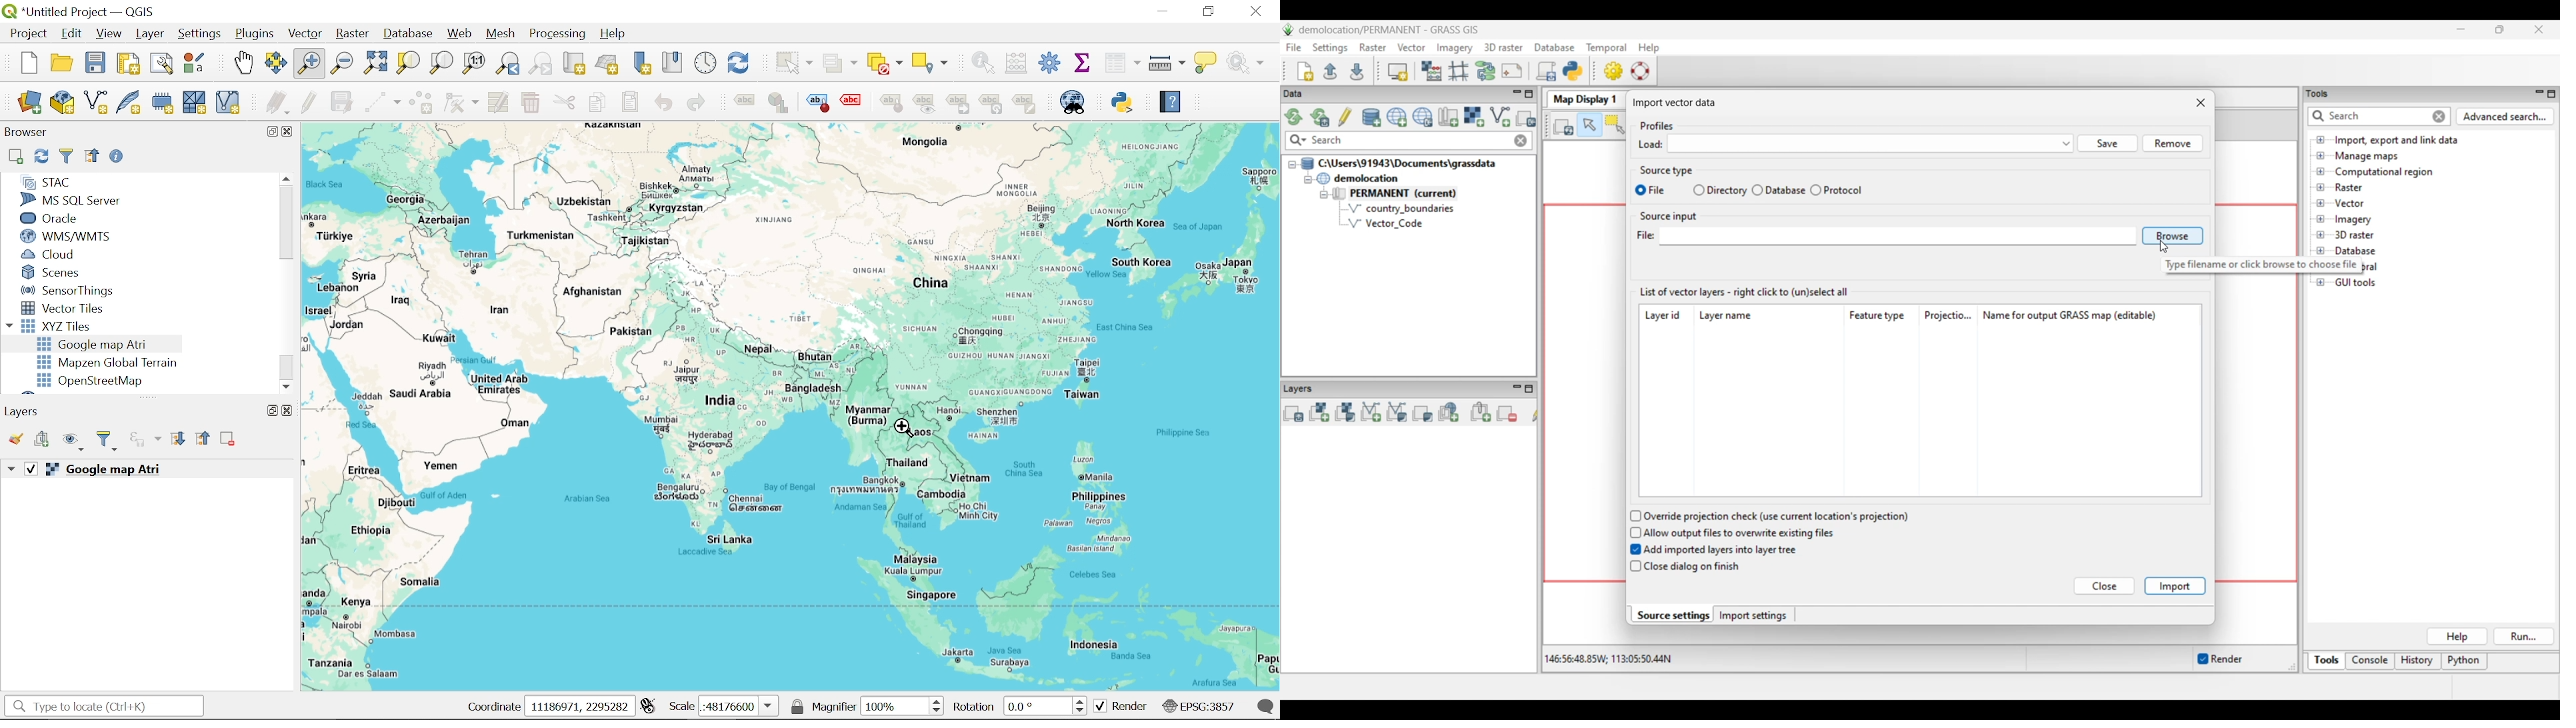 The width and height of the screenshot is (2576, 728). Describe the element at coordinates (228, 104) in the screenshot. I see `New virtual layer` at that location.